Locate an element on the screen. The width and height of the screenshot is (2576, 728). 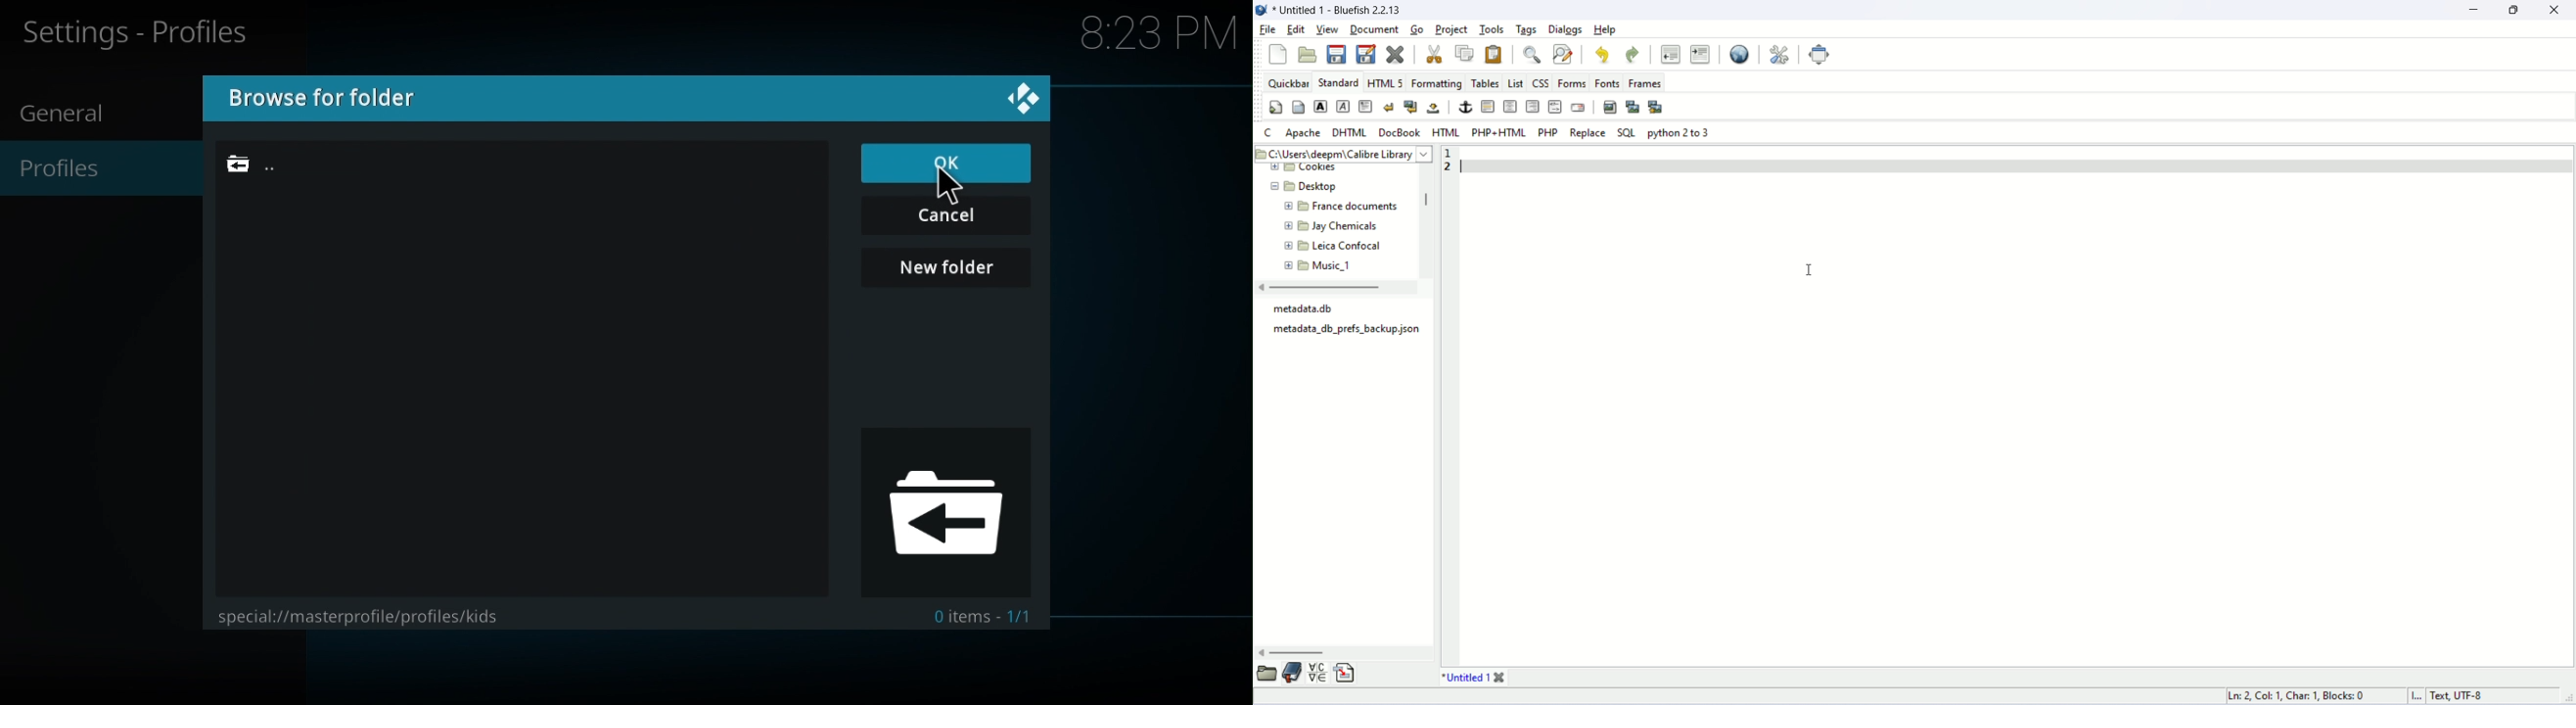
close is located at coordinates (2556, 10).